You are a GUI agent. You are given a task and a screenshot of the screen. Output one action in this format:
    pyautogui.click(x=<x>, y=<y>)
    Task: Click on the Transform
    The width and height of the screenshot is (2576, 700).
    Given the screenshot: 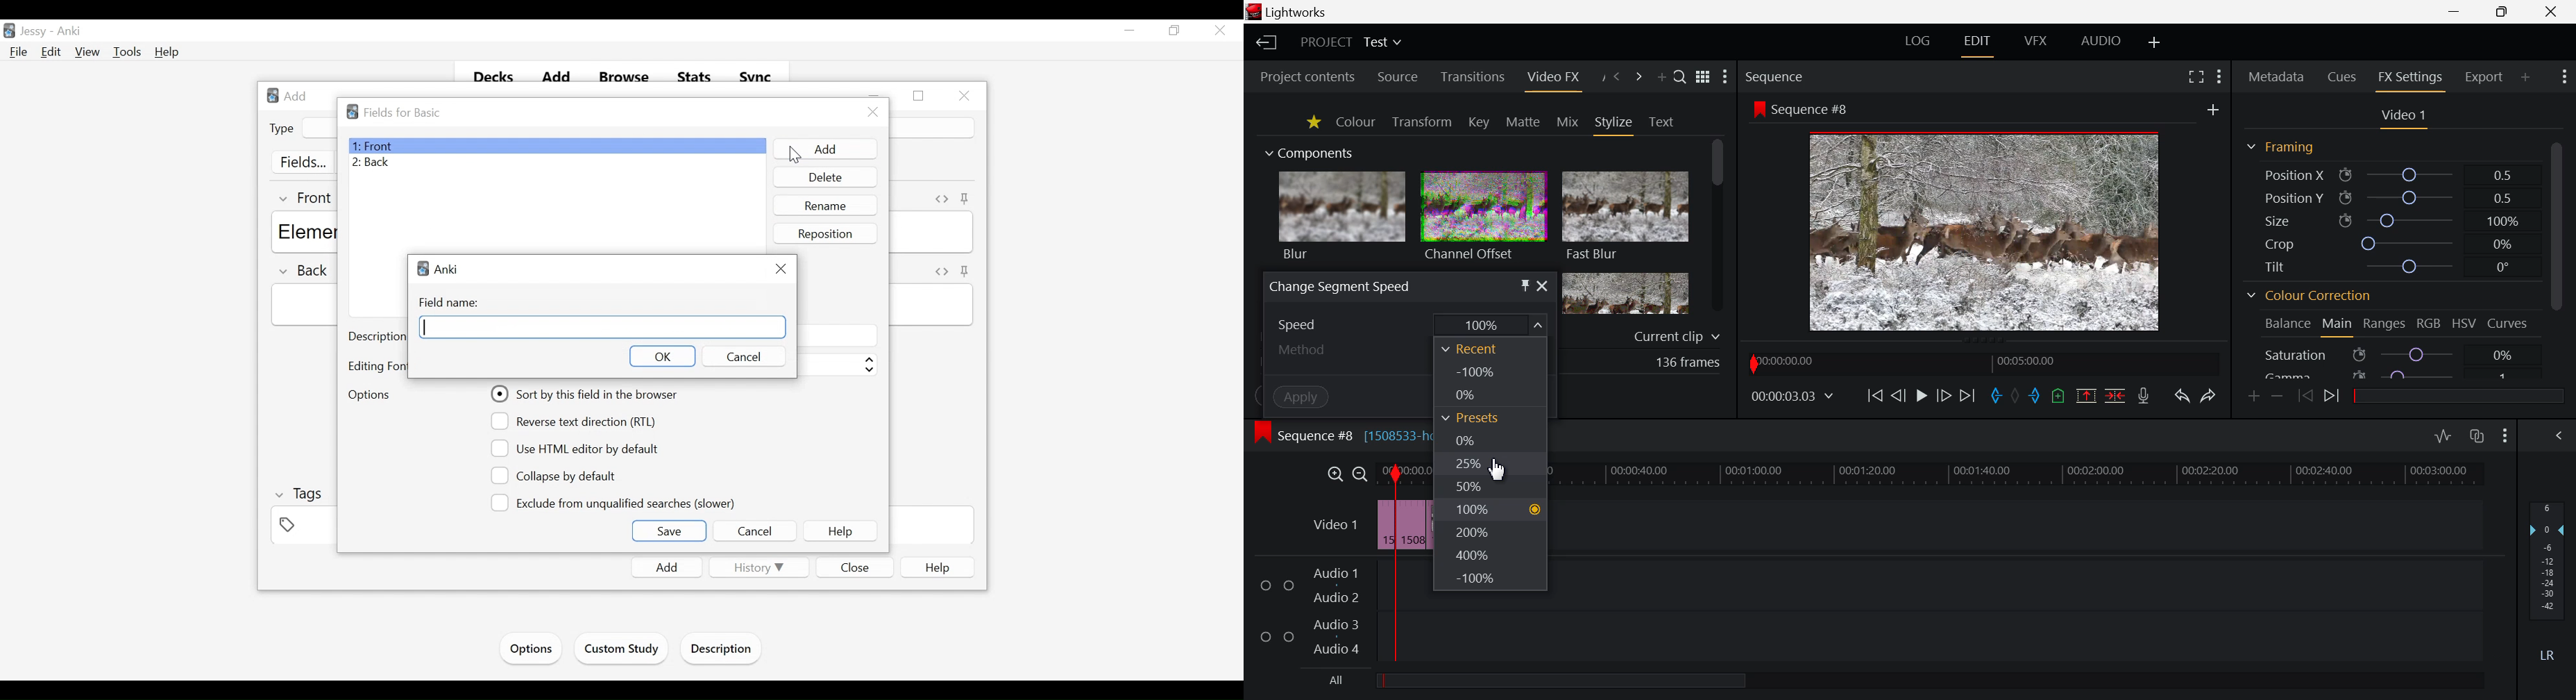 What is the action you would take?
    pyautogui.click(x=1421, y=122)
    